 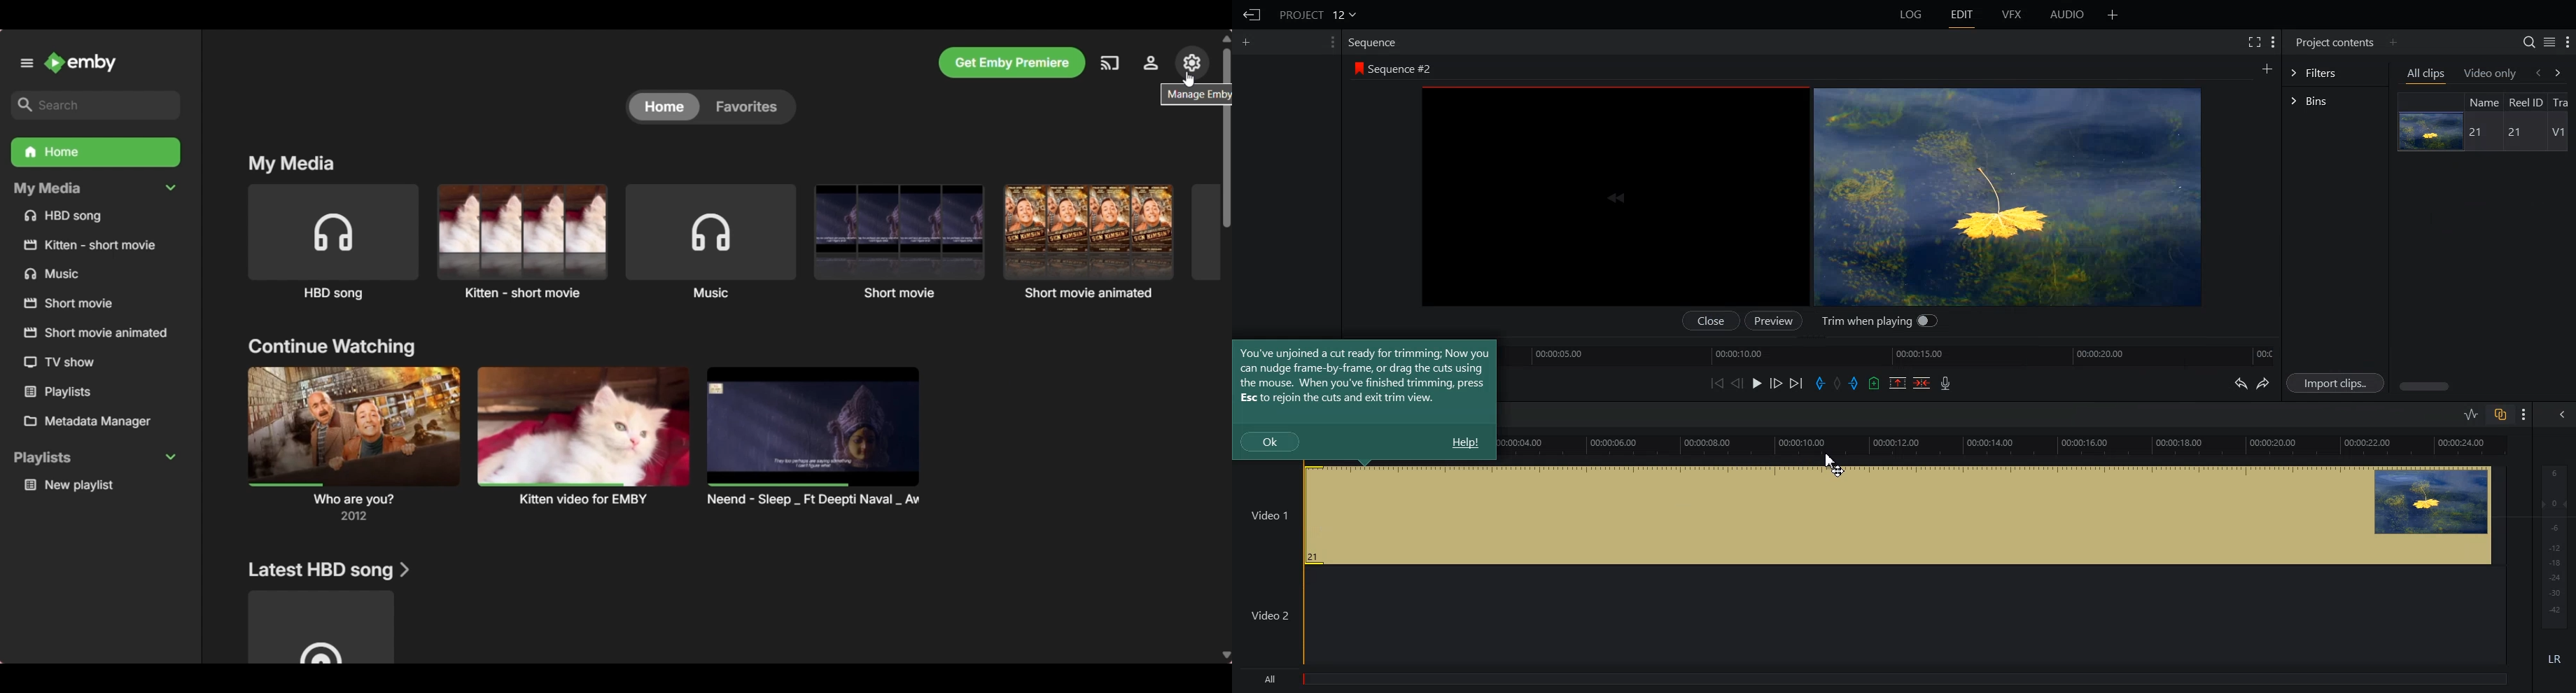 What do you see at coordinates (334, 241) in the screenshot?
I see `HBD song` at bounding box center [334, 241].